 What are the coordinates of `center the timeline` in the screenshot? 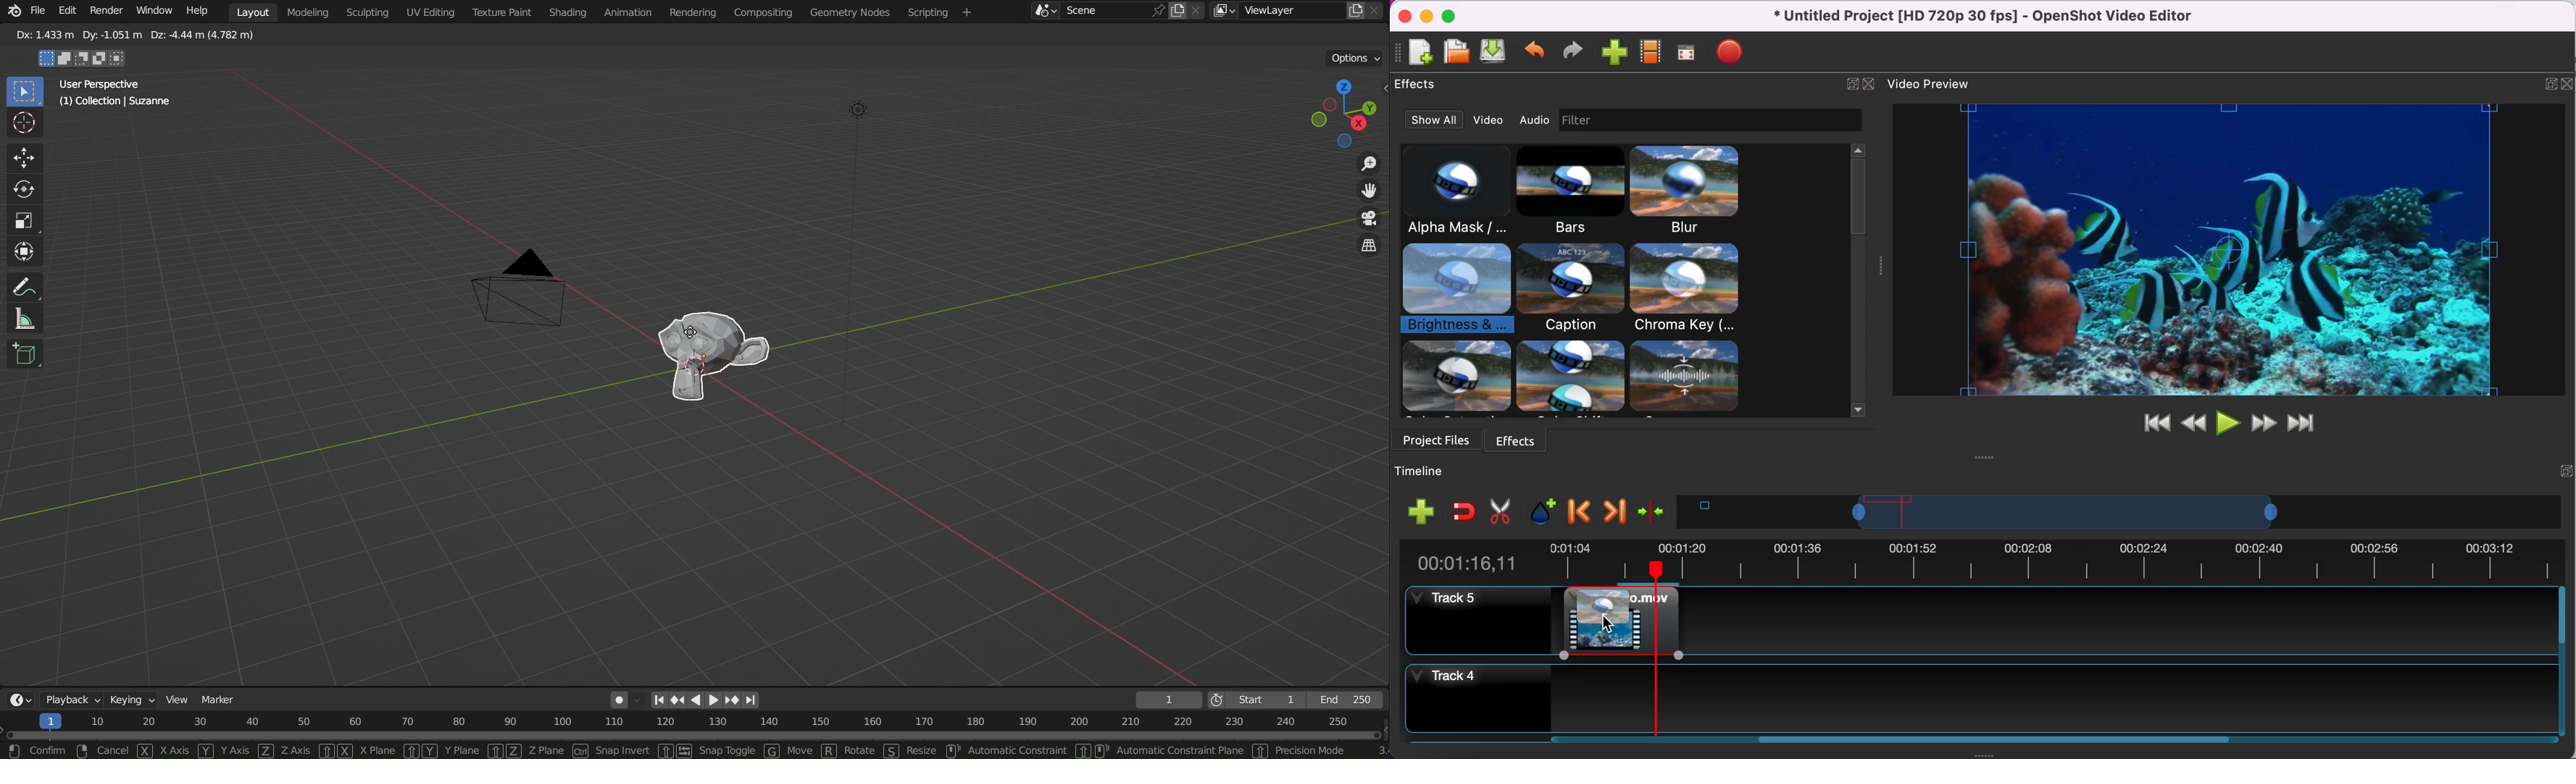 It's located at (1652, 510).